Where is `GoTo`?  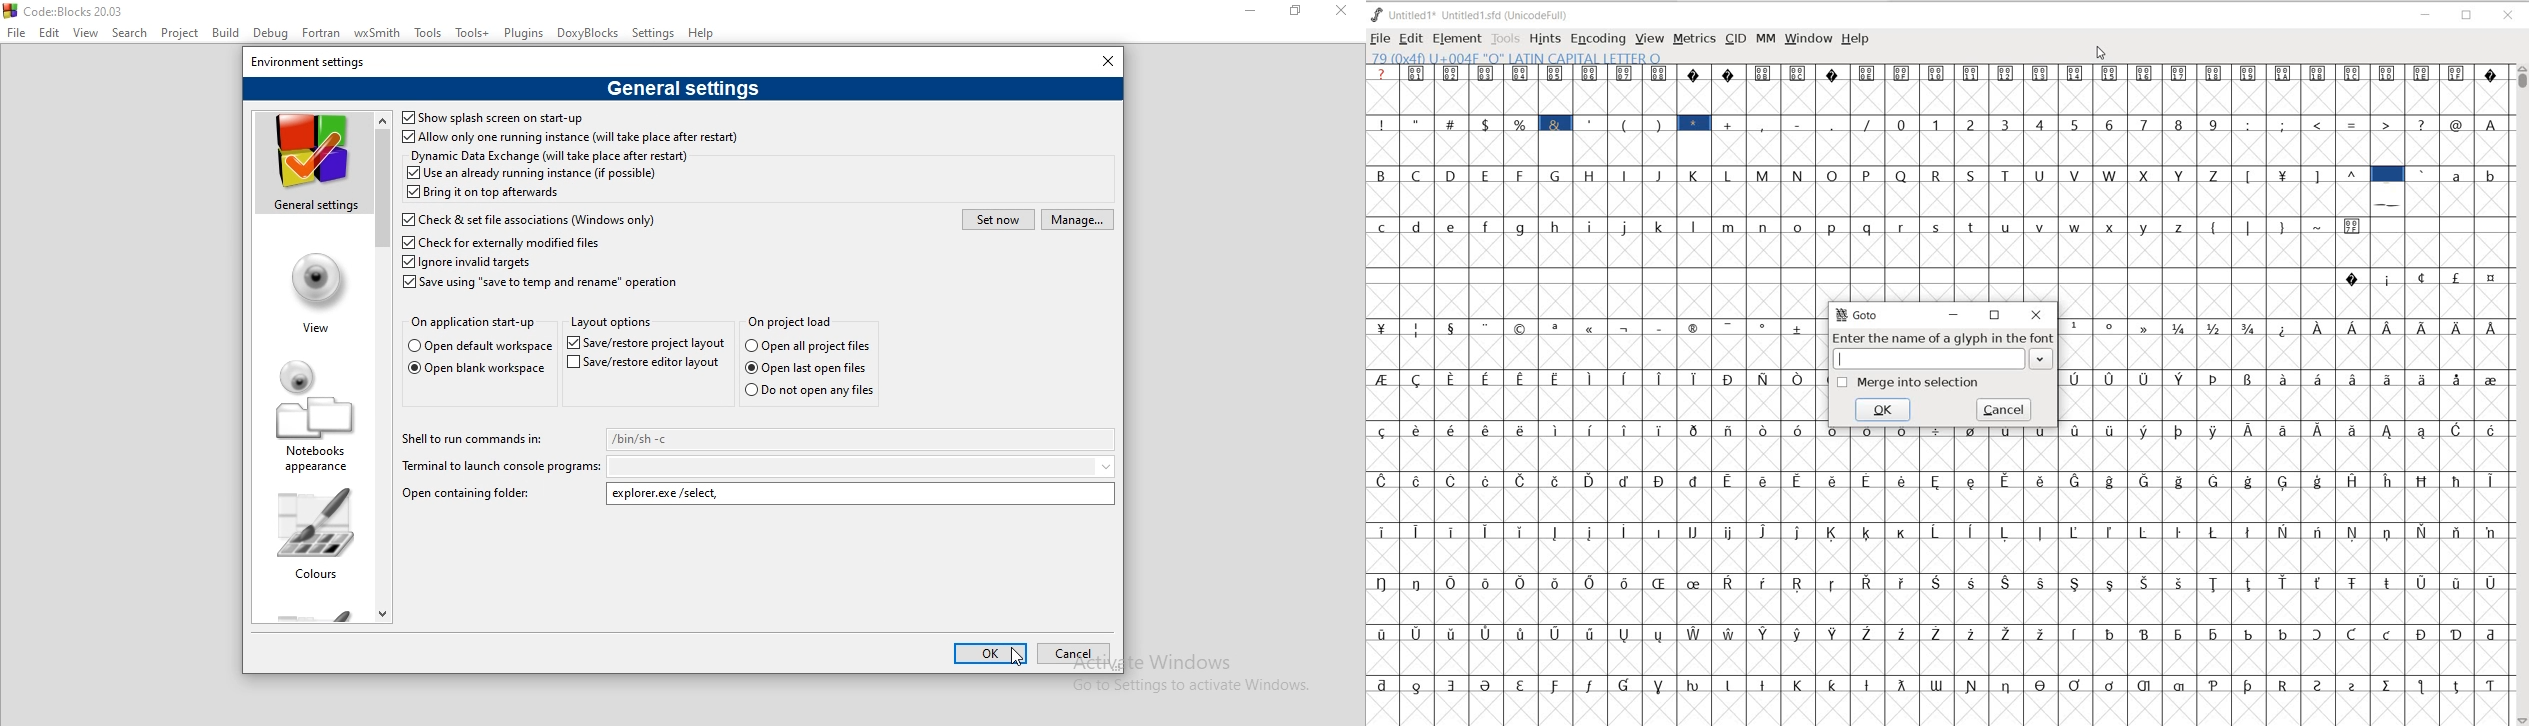 GoTo is located at coordinates (1858, 315).